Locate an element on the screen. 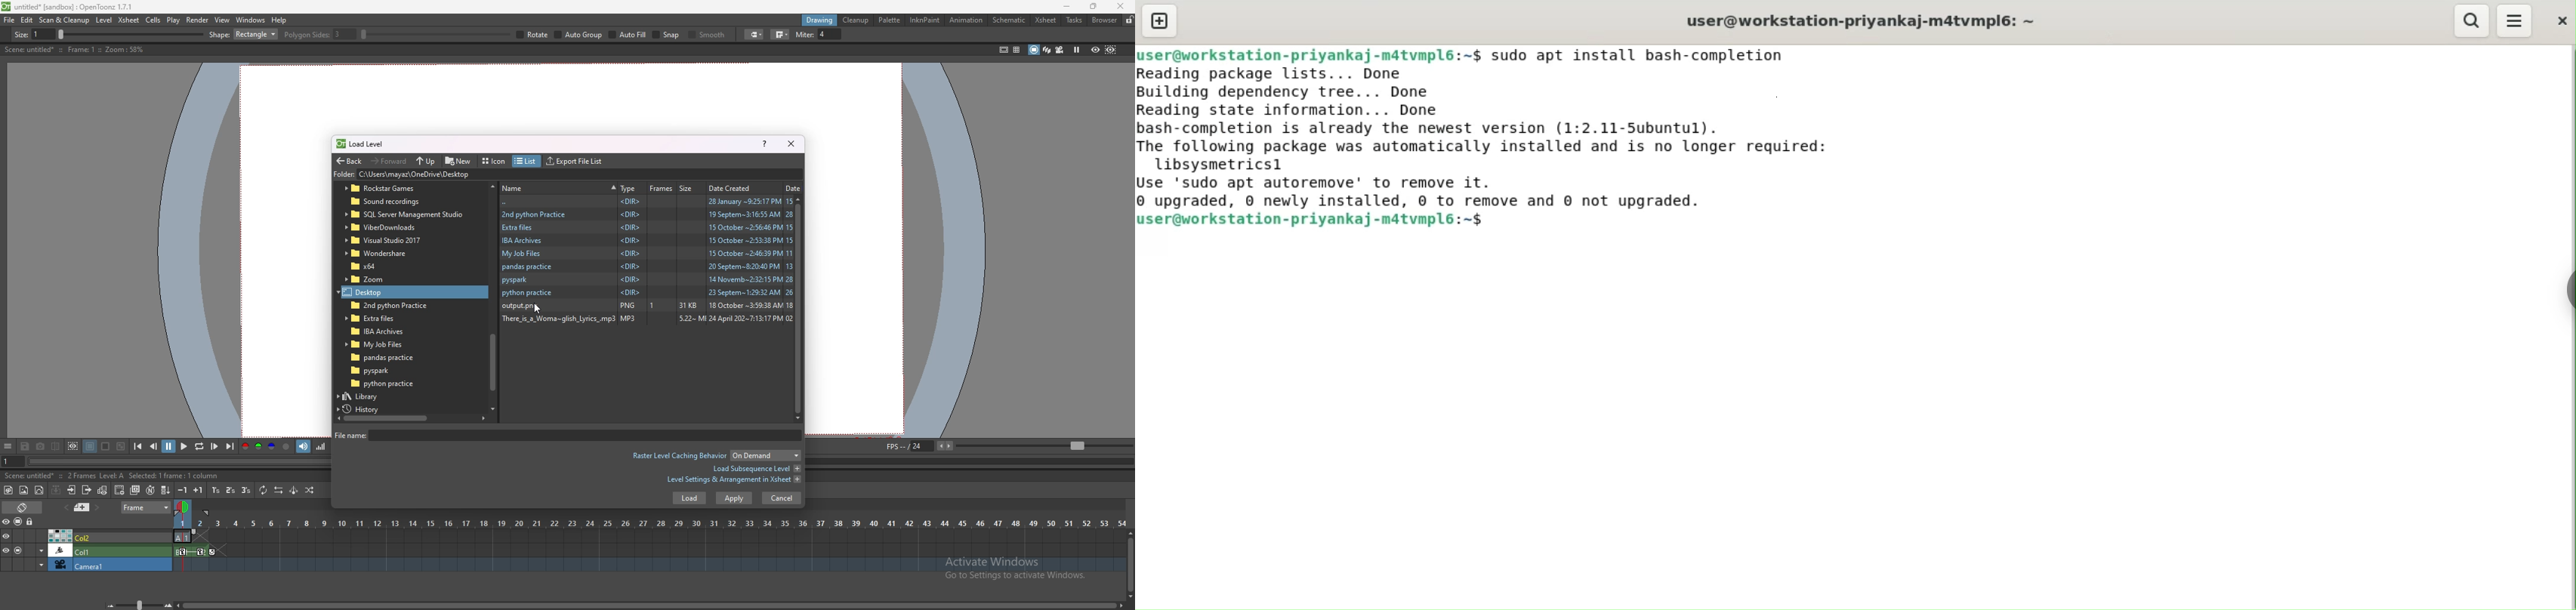 The height and width of the screenshot is (616, 2576). checkered background is located at coordinates (120, 447).